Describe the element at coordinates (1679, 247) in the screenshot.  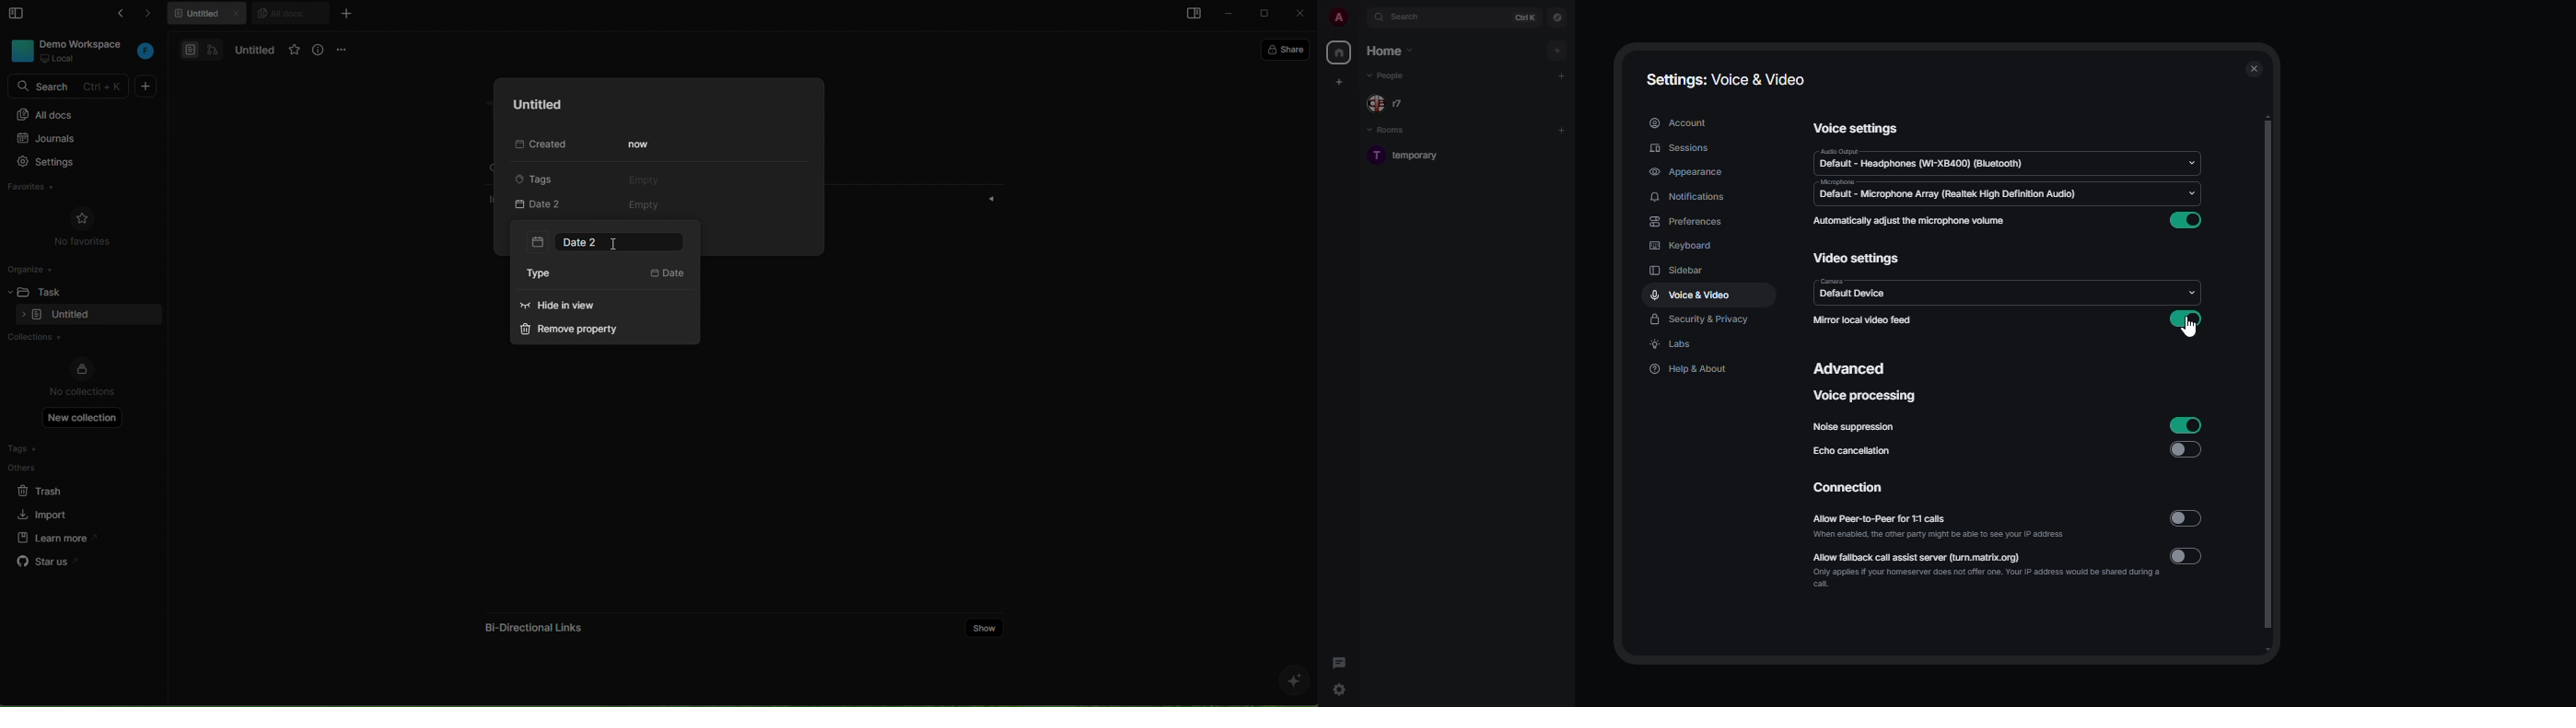
I see `keyboard` at that location.